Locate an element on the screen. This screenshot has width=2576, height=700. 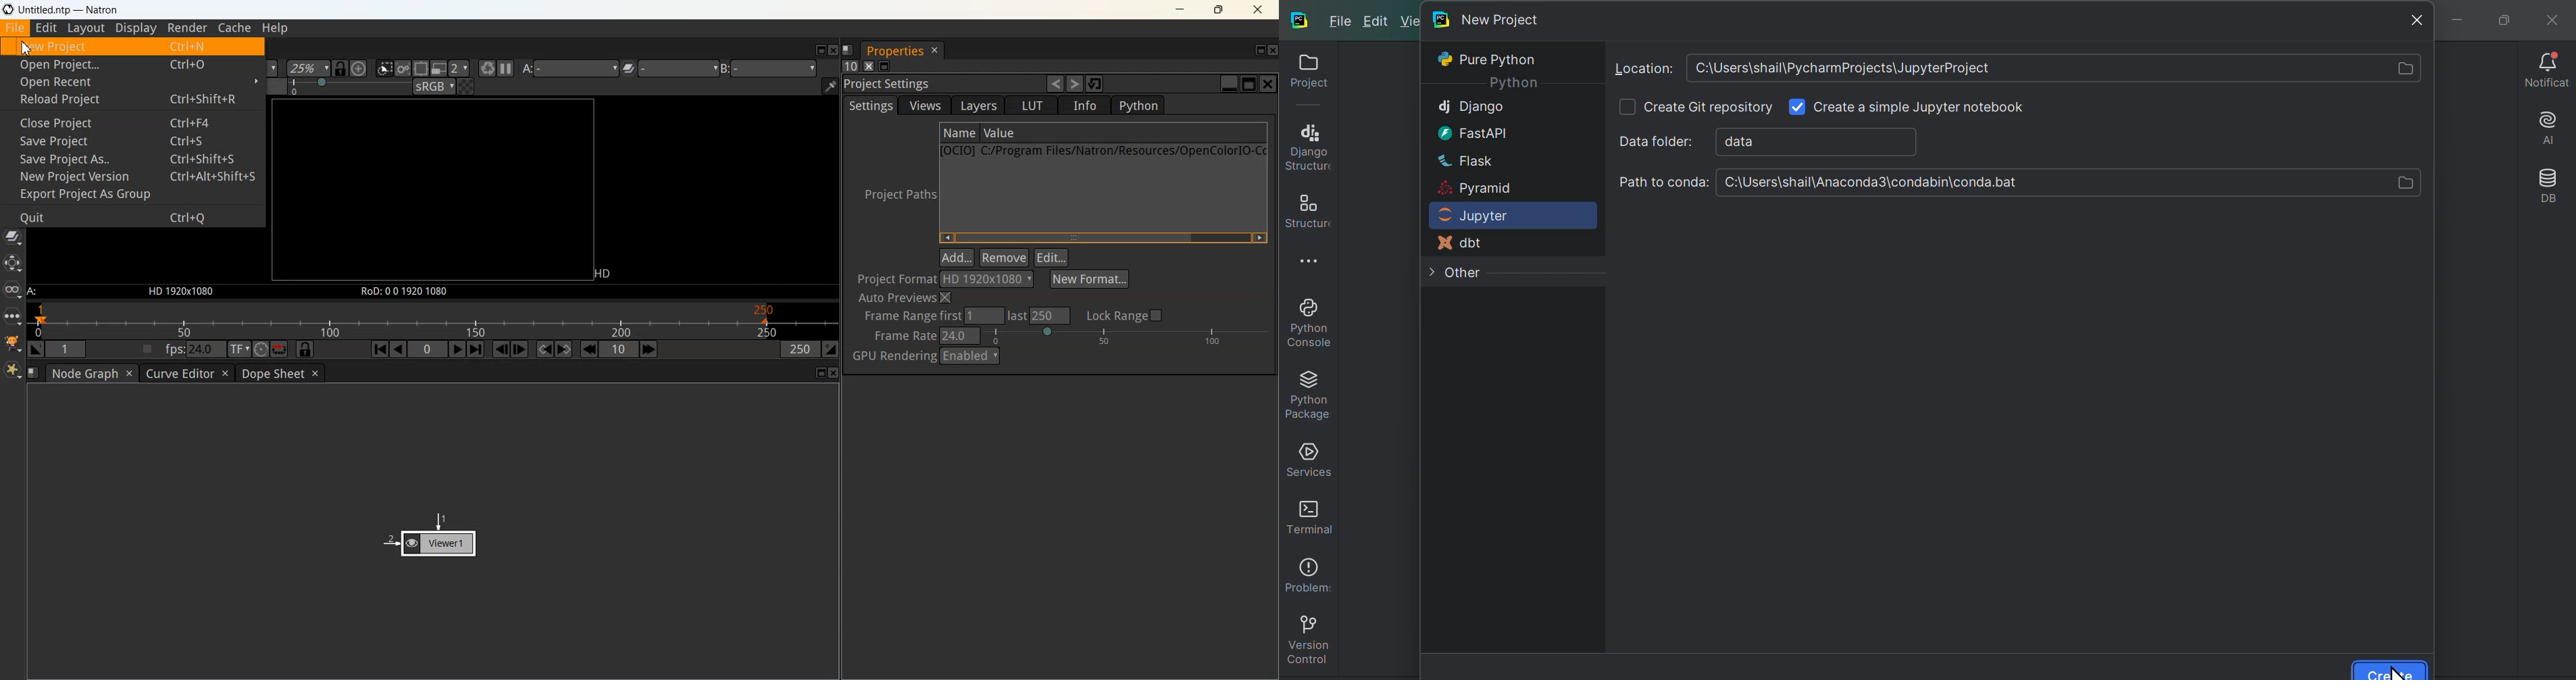
Structures is located at coordinates (1307, 207).